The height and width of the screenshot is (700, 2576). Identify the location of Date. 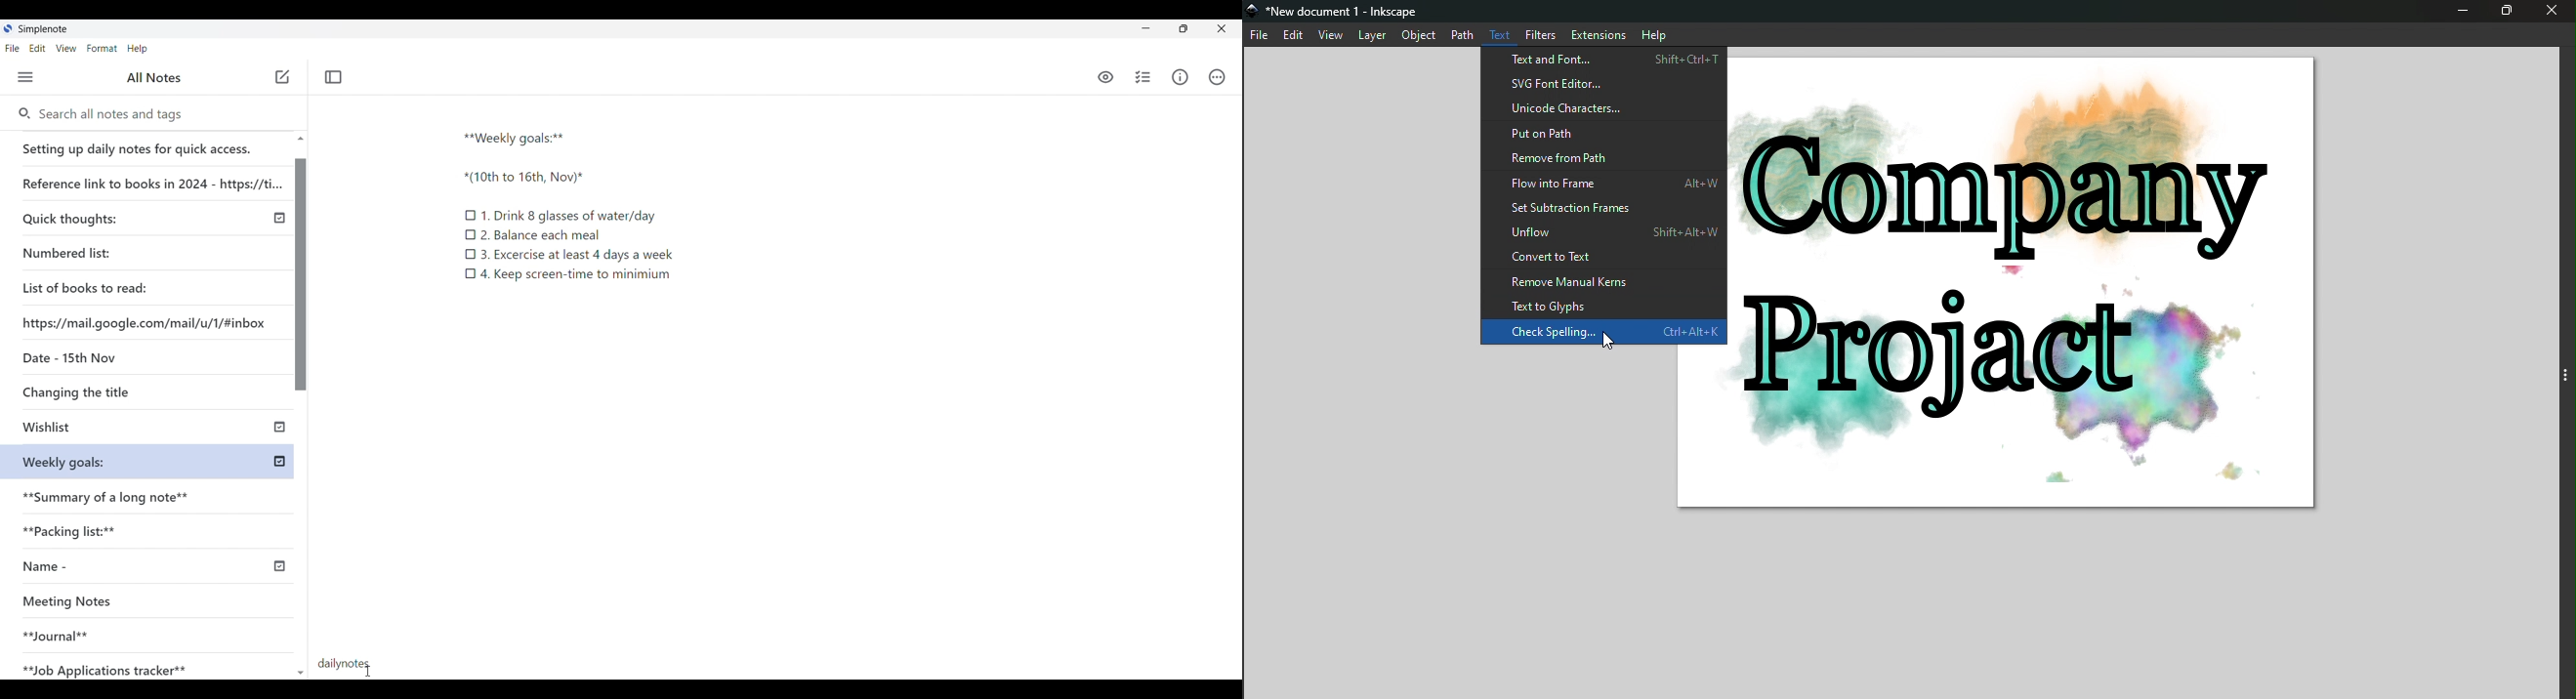
(67, 357).